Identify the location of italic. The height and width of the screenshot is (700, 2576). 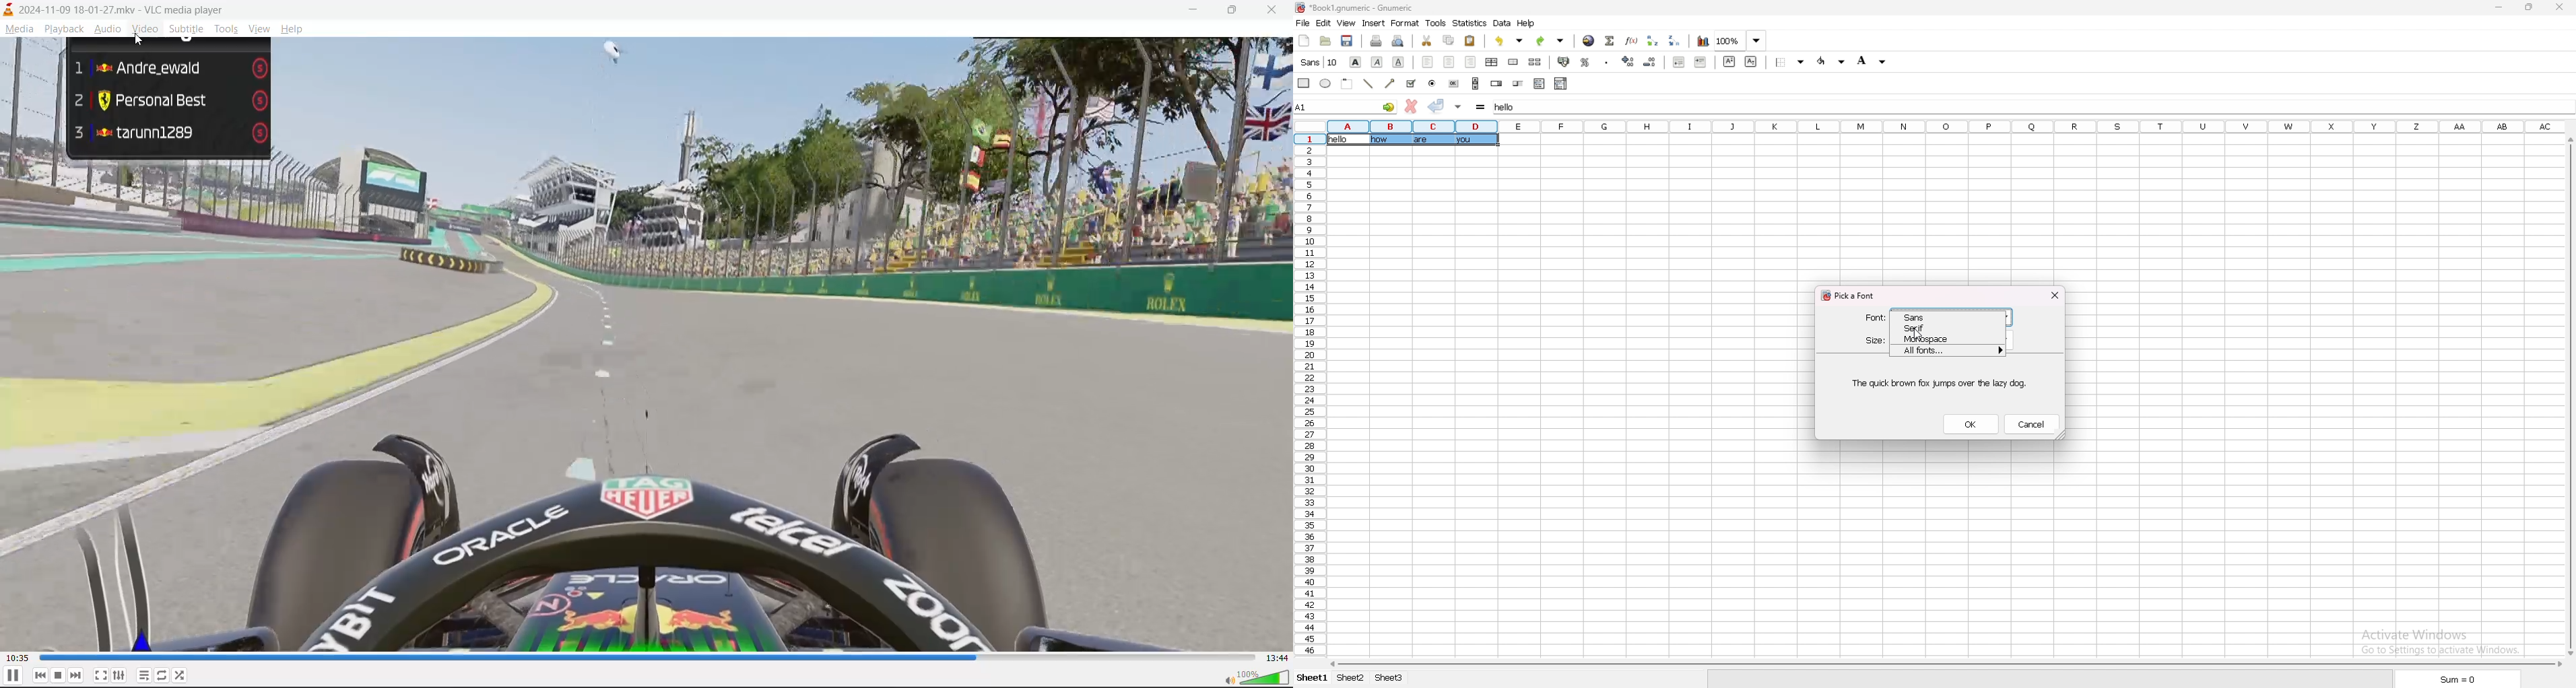
(1377, 61).